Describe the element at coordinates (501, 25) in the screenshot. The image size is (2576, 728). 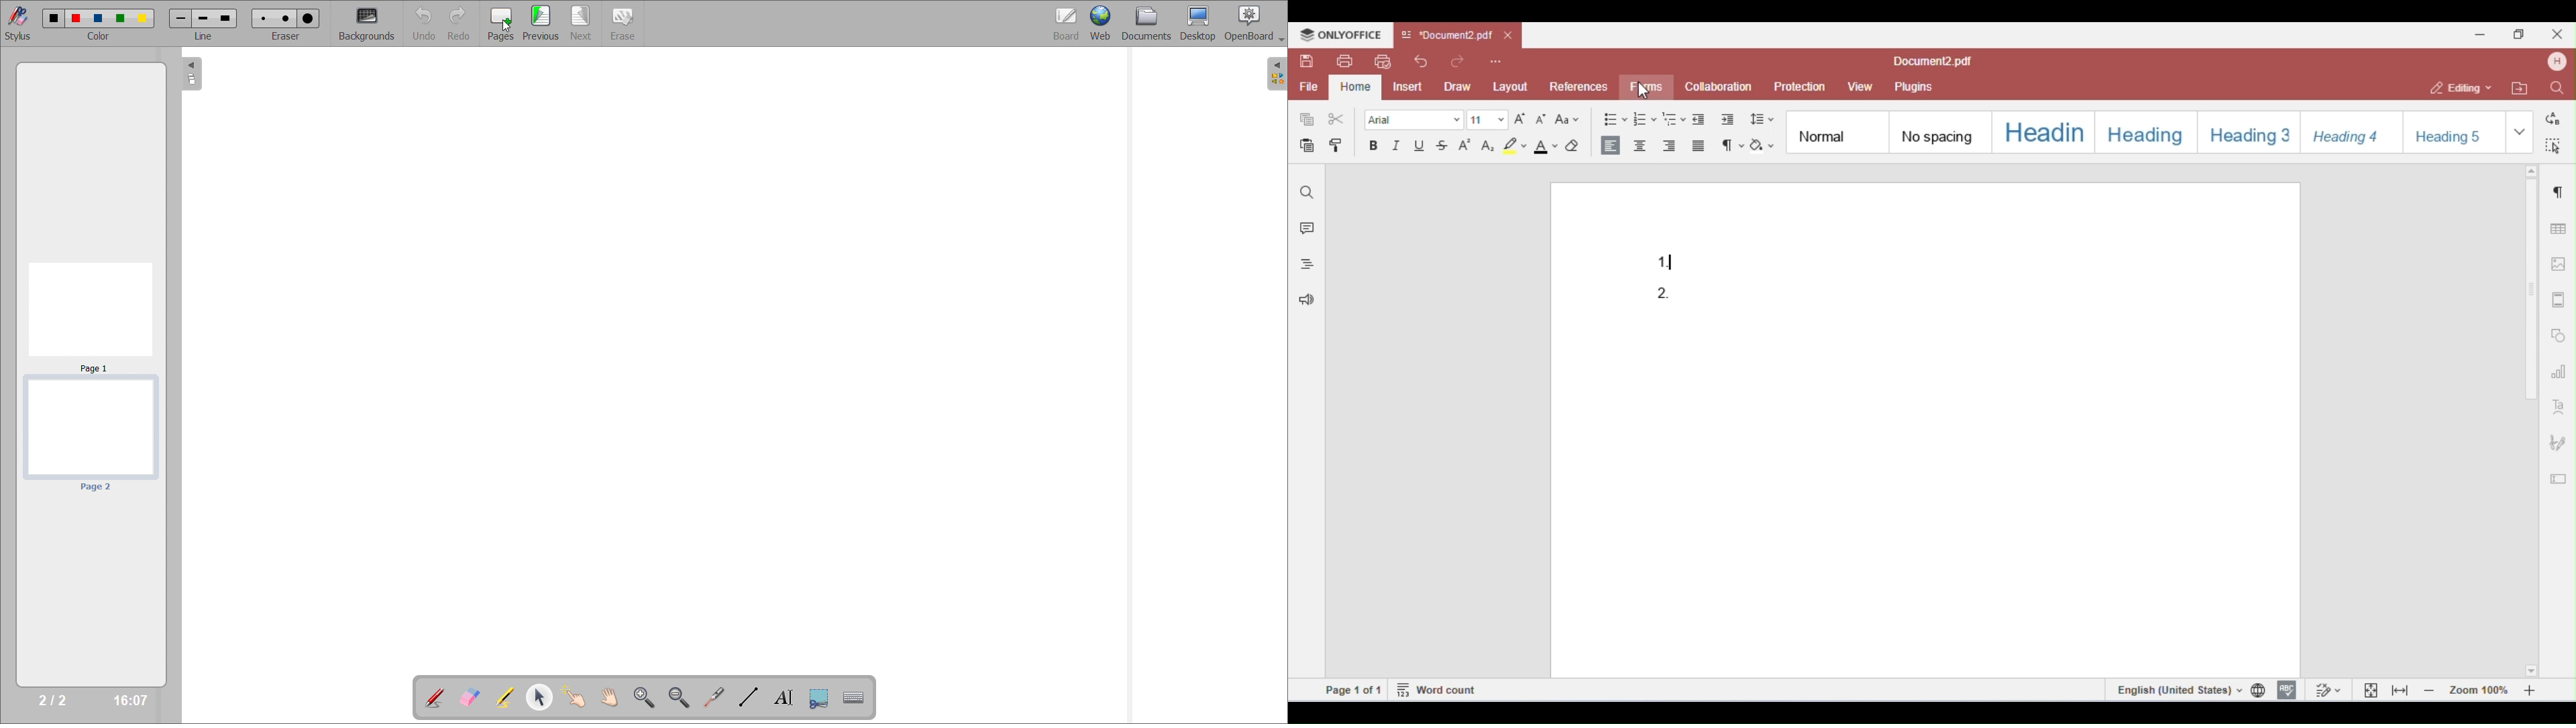
I see `pages(add)` at that location.